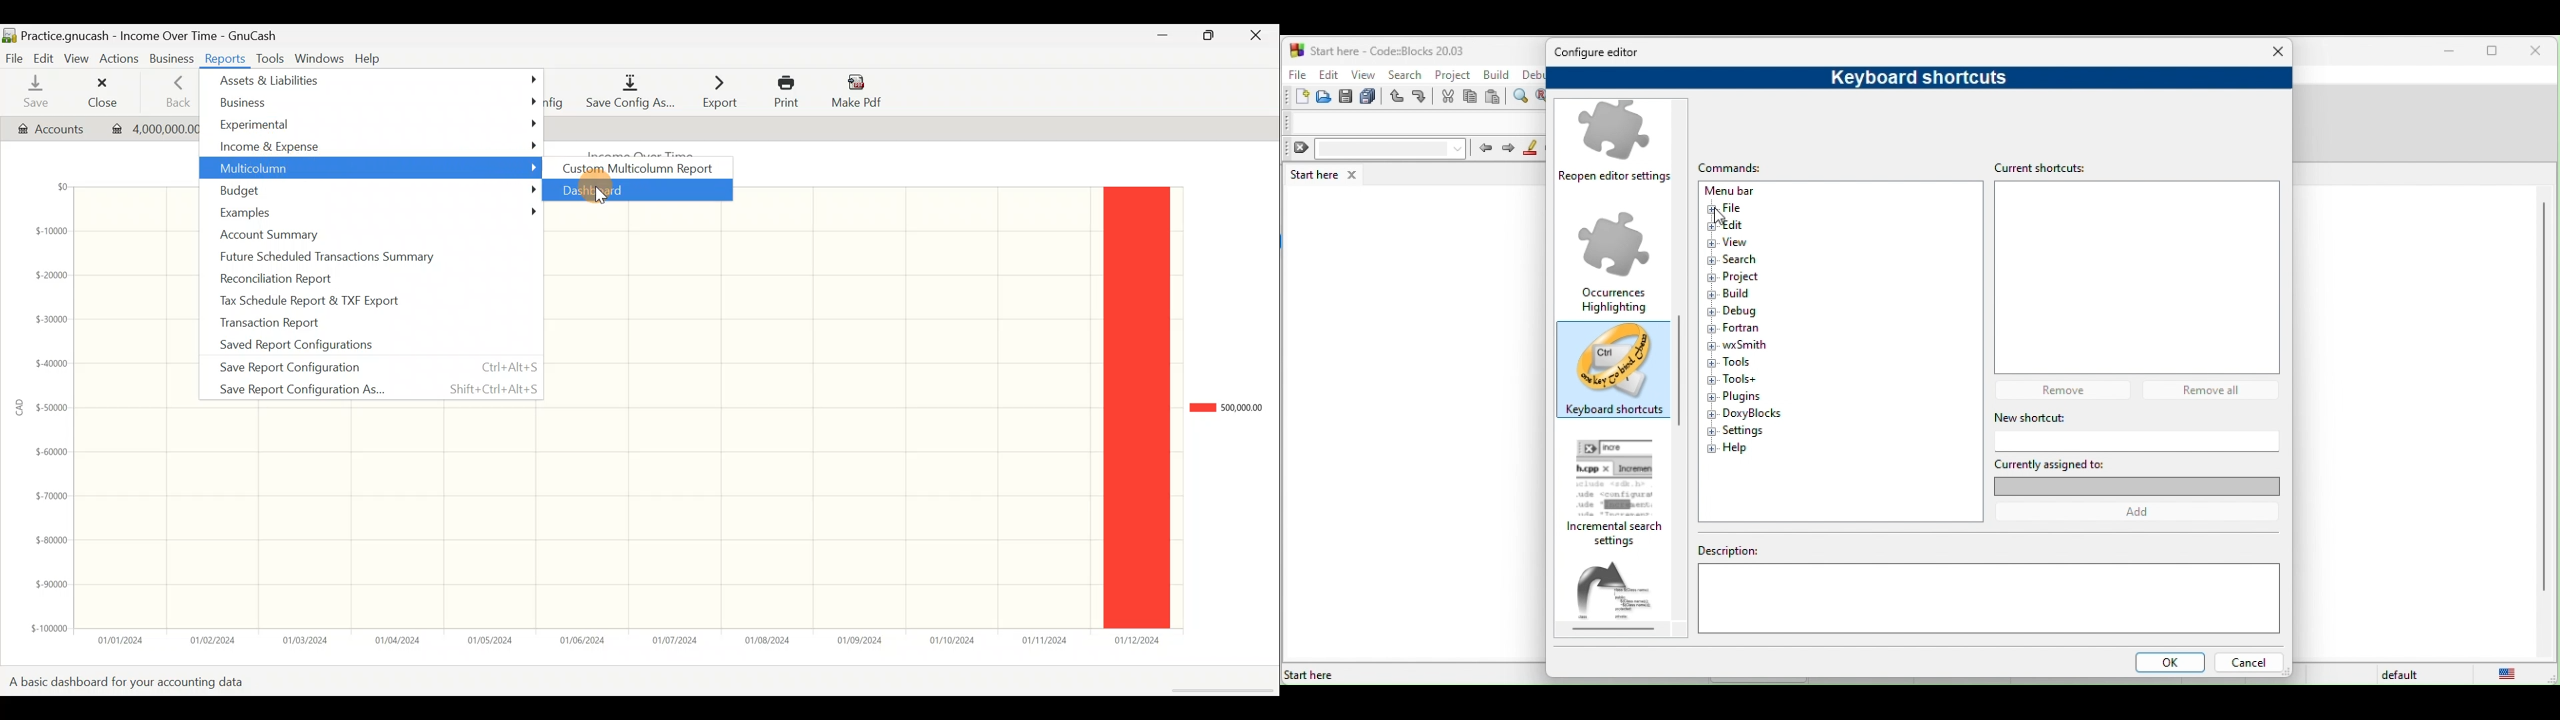 This screenshot has height=728, width=2576. Describe the element at coordinates (371, 170) in the screenshot. I see `Multicolumn` at that location.